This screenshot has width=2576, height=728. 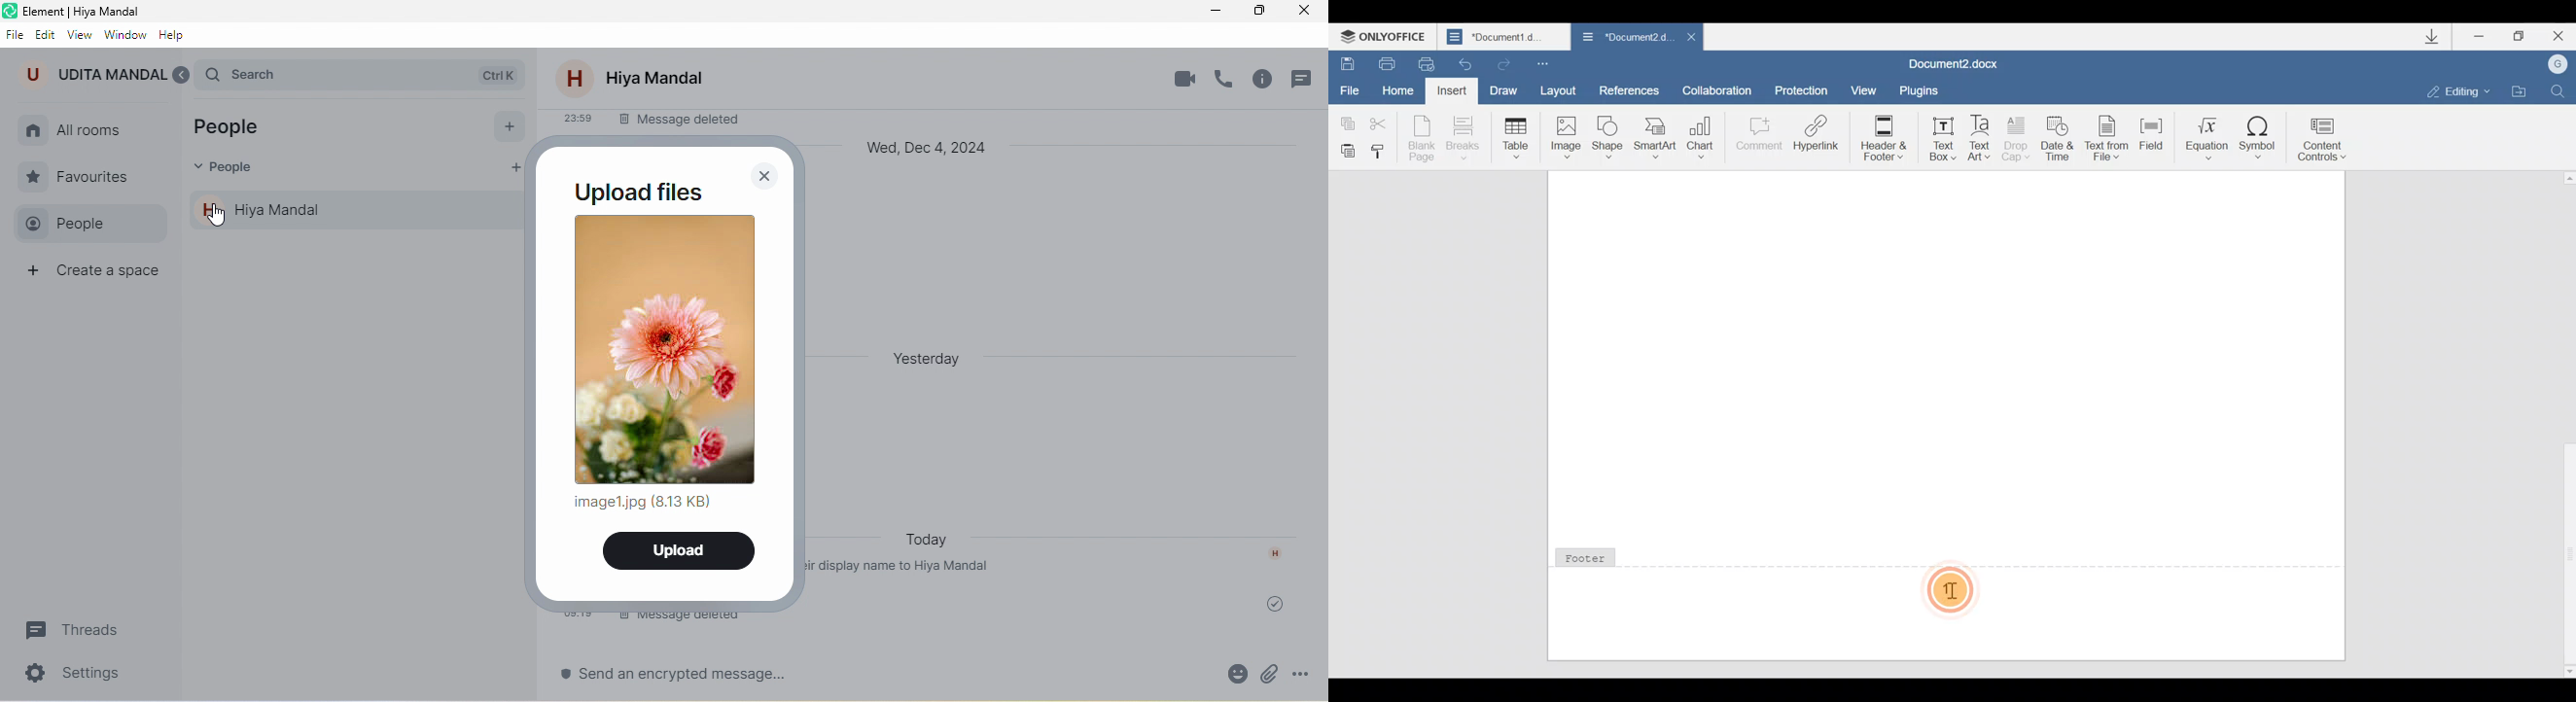 What do you see at coordinates (1655, 137) in the screenshot?
I see `SmartArt` at bounding box center [1655, 137].